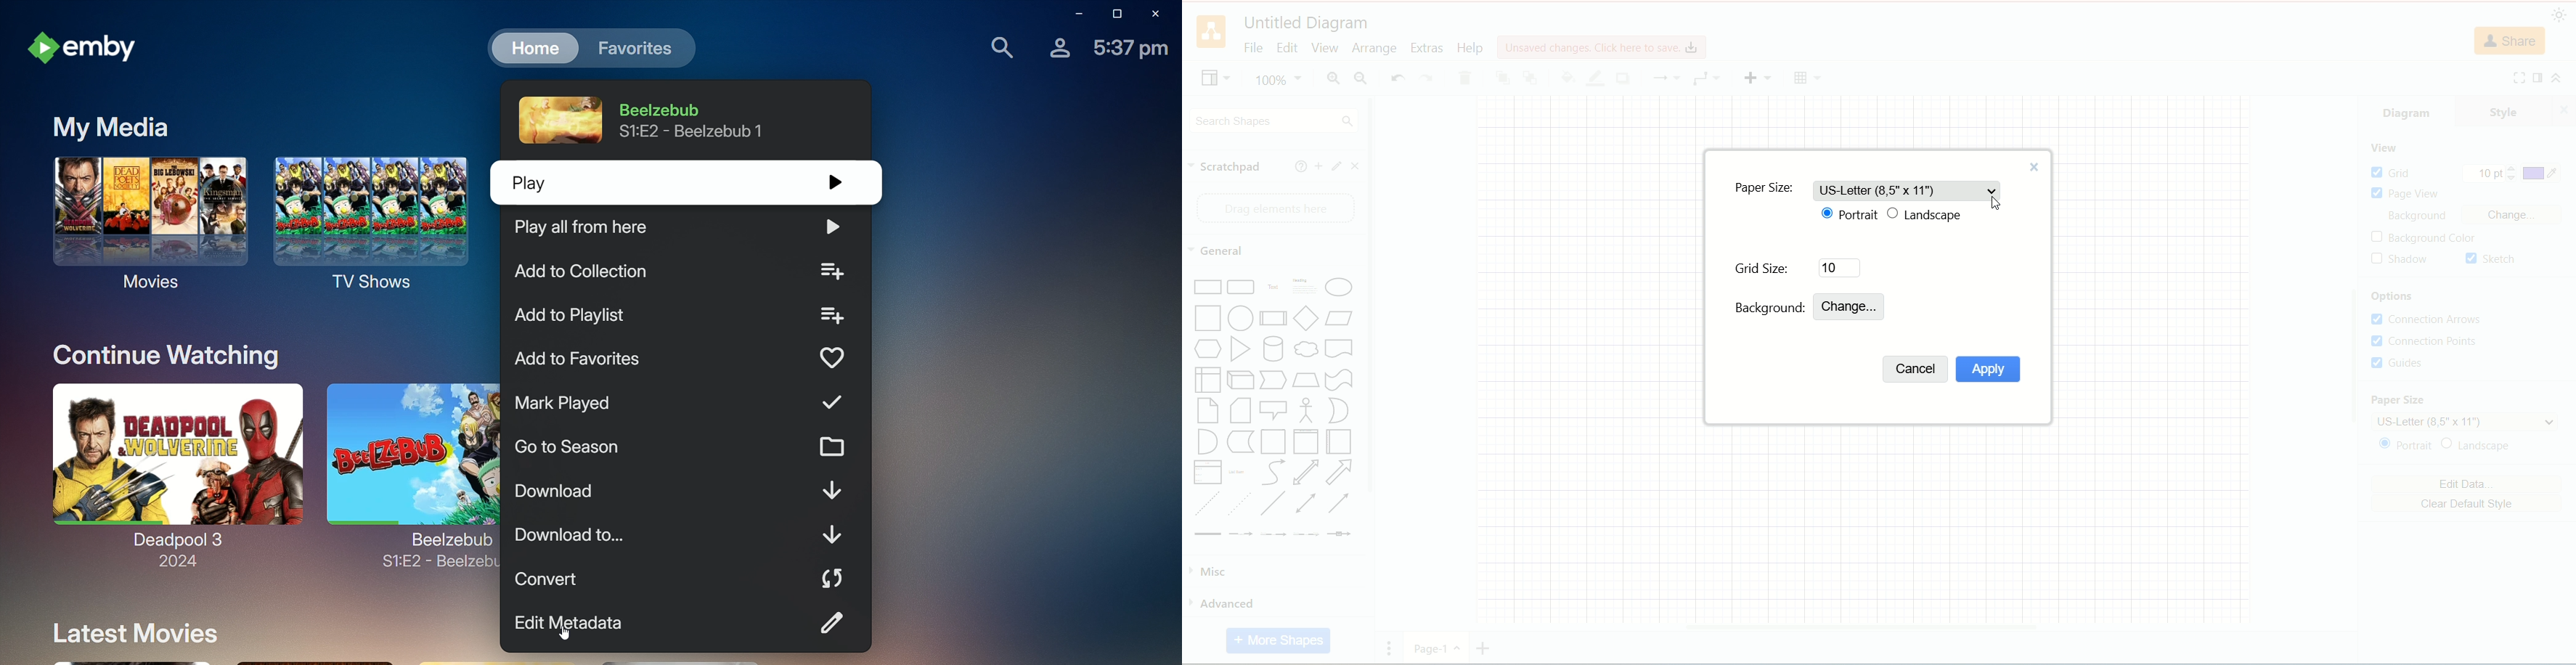 Image resolution: width=2576 pixels, height=672 pixels. Describe the element at coordinates (2409, 194) in the screenshot. I see `page view` at that location.